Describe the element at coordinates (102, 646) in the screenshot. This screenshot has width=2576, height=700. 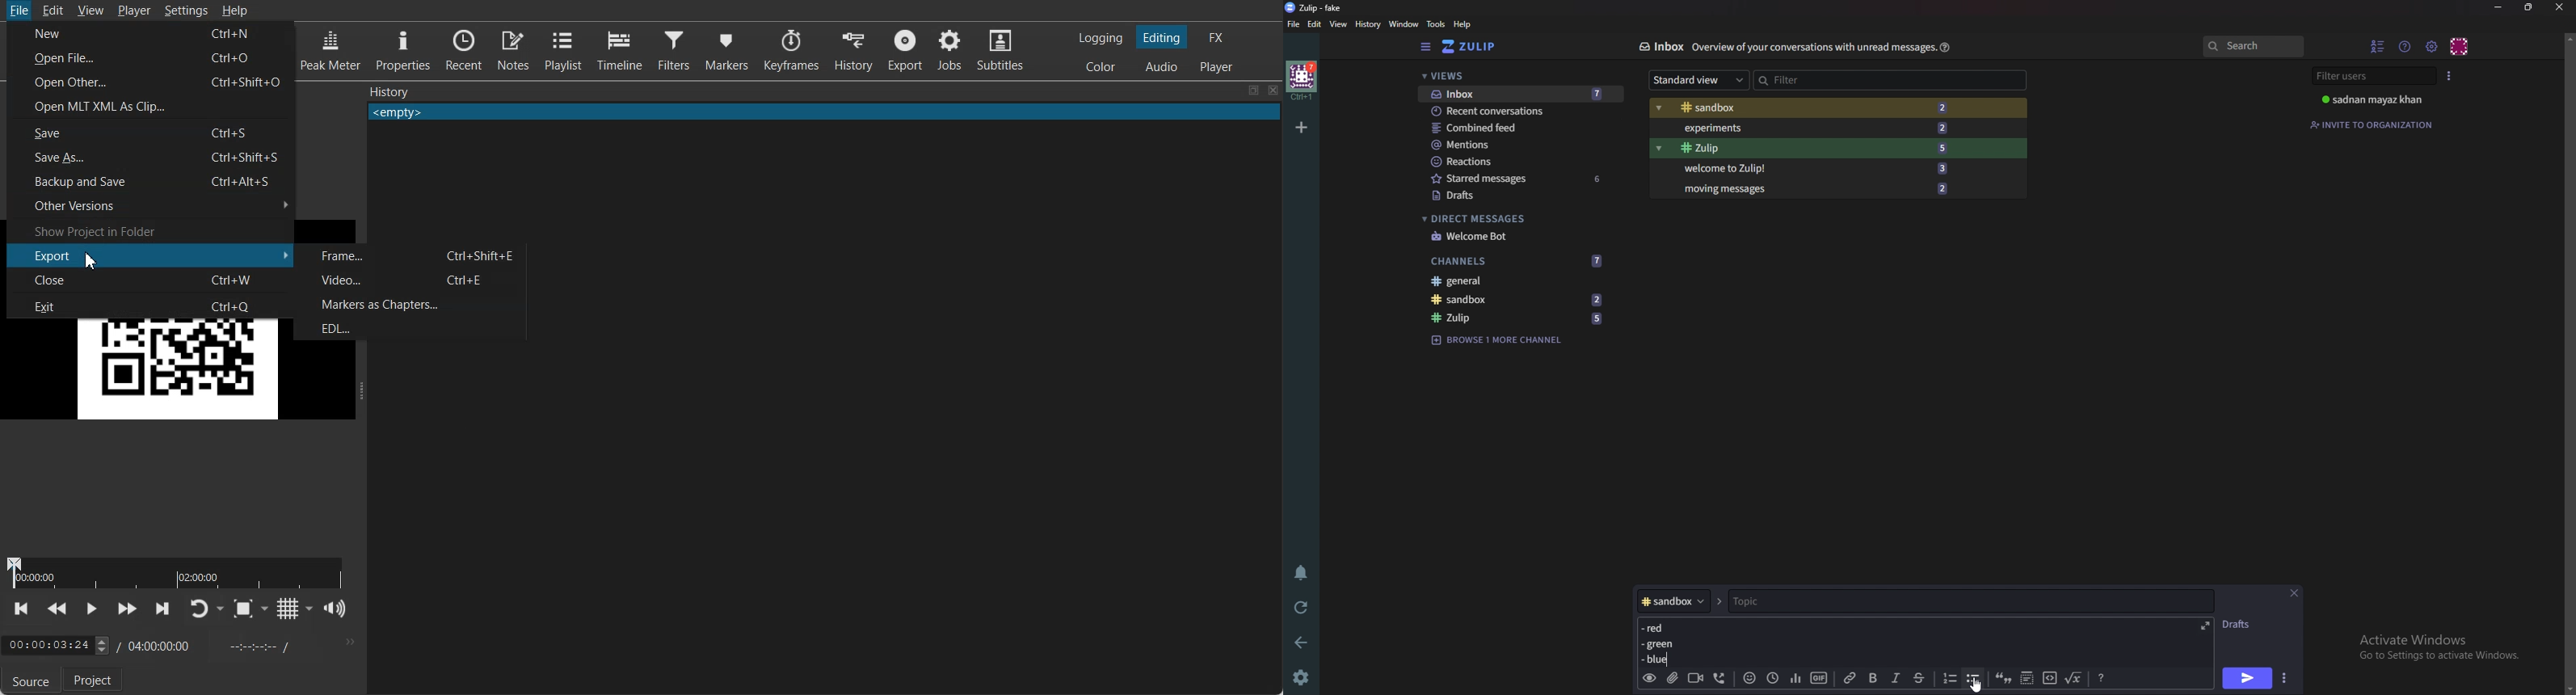
I see `toggle buttons` at that location.